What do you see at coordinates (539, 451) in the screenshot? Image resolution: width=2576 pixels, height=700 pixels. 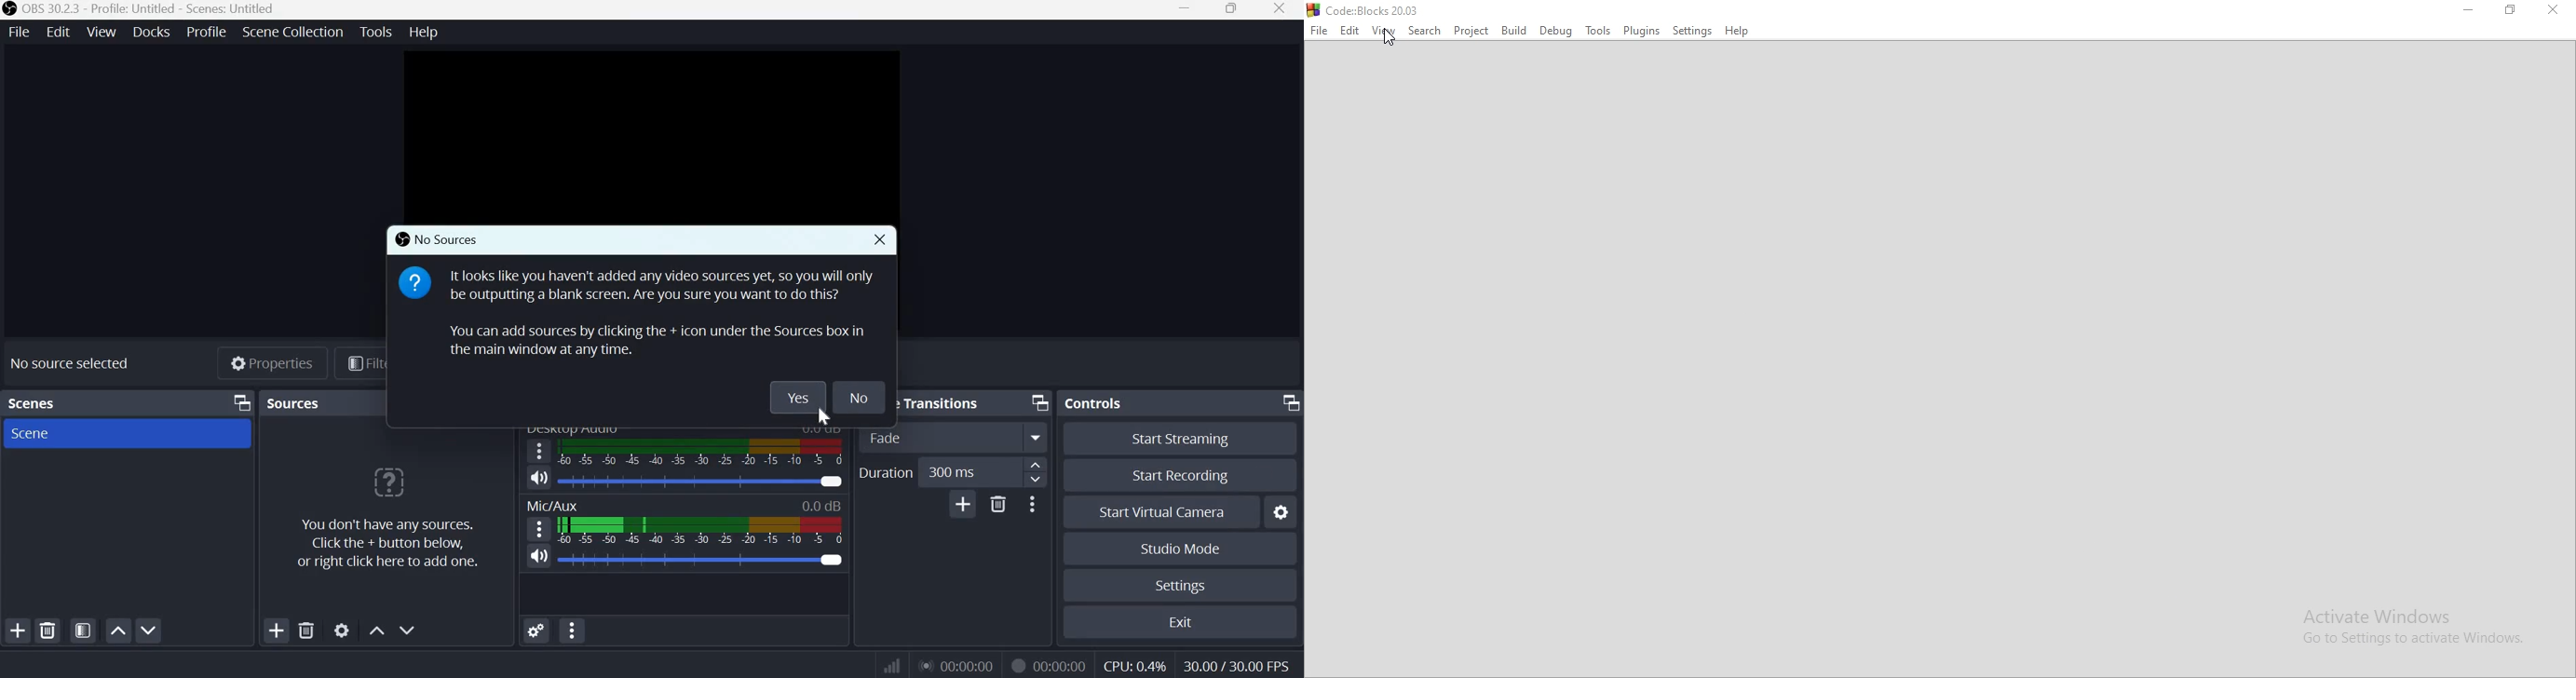 I see `Hamburger menu` at bounding box center [539, 451].